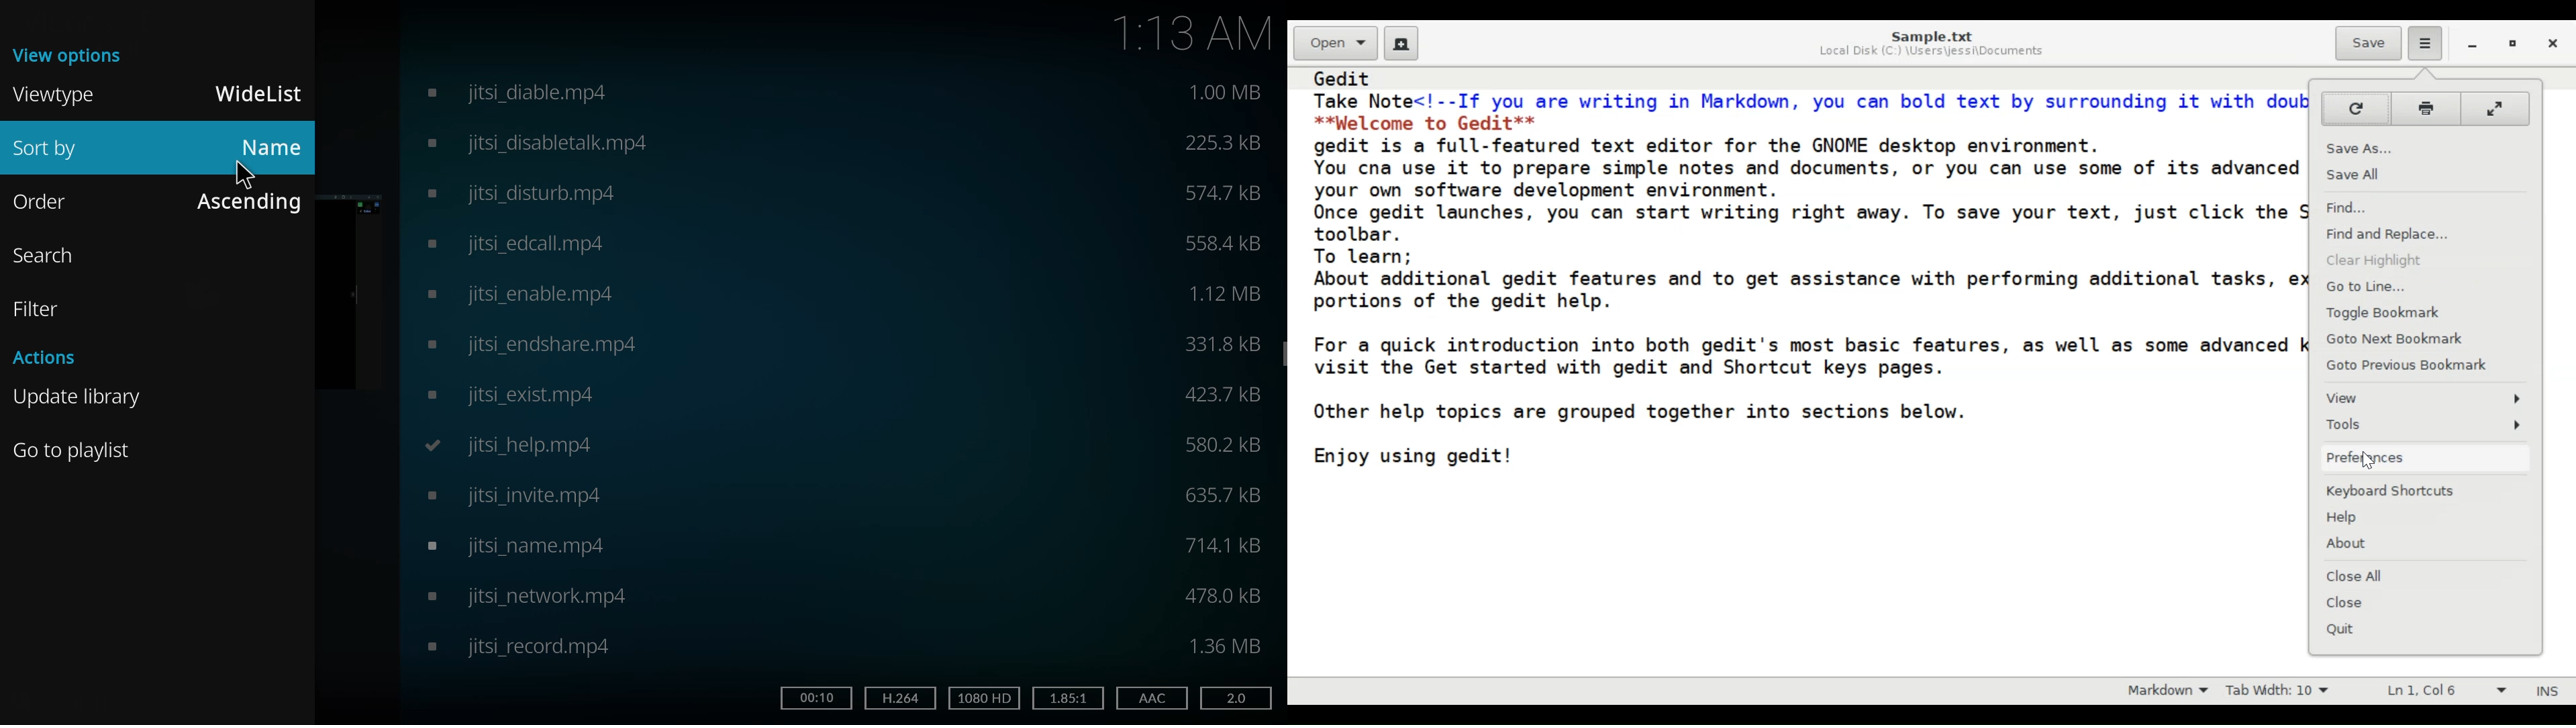  I want to click on video, so click(525, 294).